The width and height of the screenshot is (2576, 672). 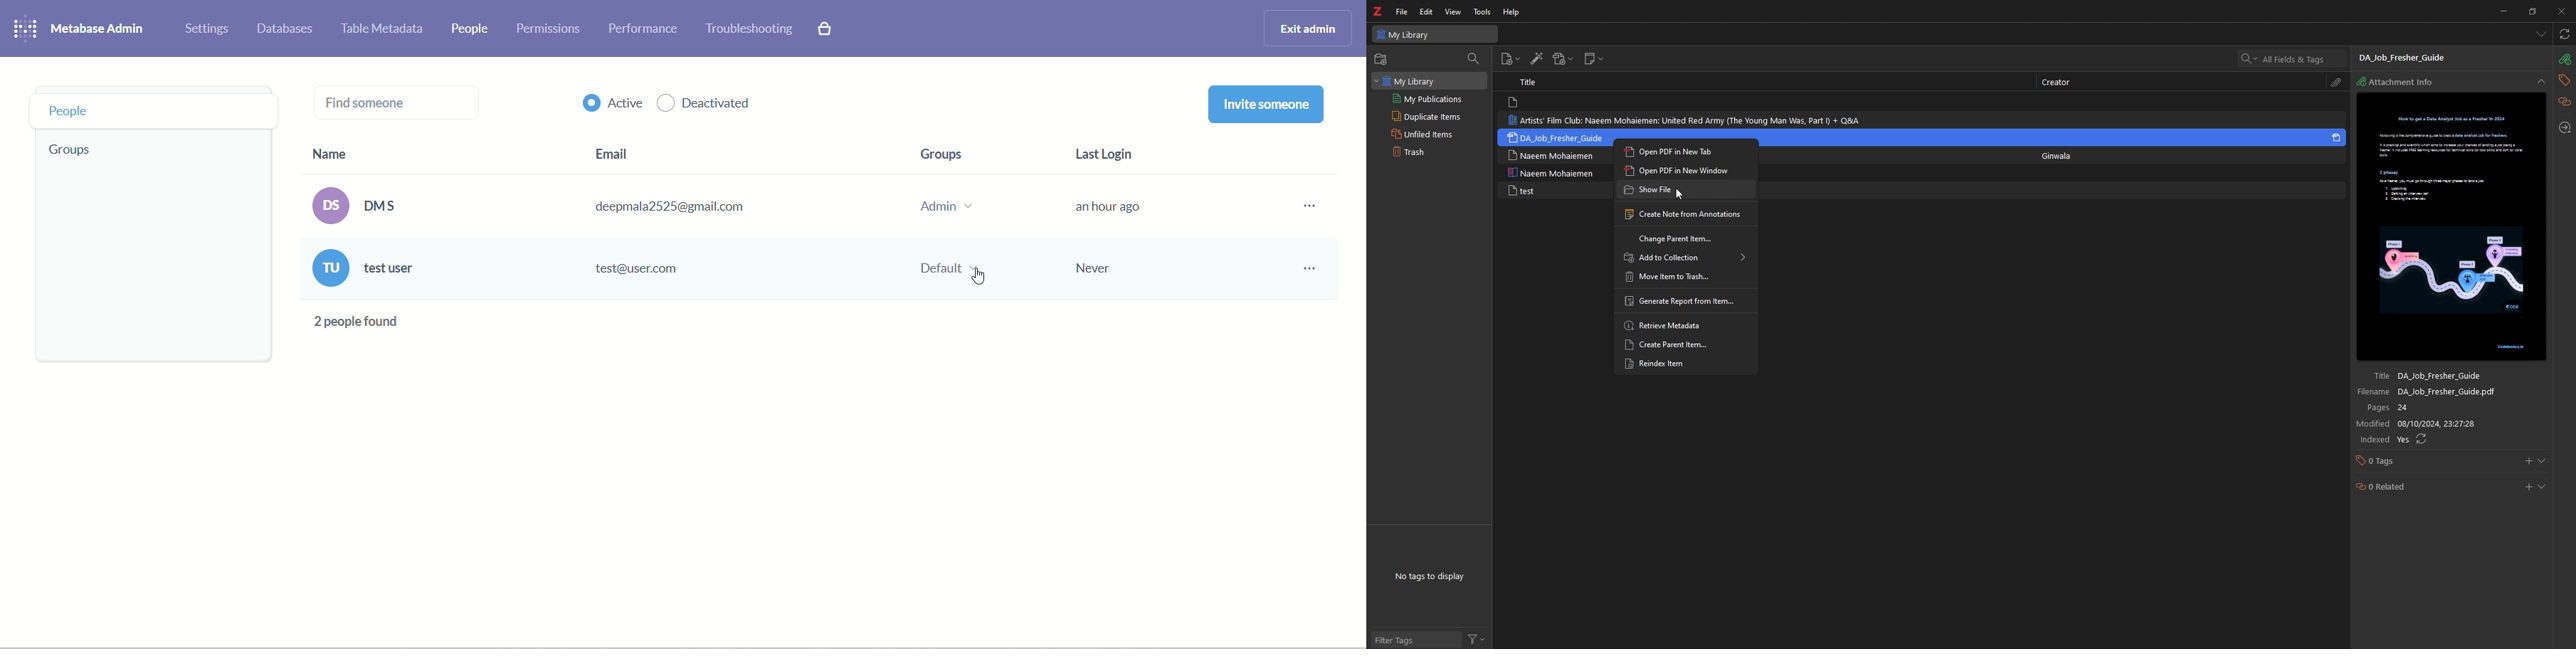 What do you see at coordinates (2543, 461) in the screenshot?
I see `show` at bounding box center [2543, 461].